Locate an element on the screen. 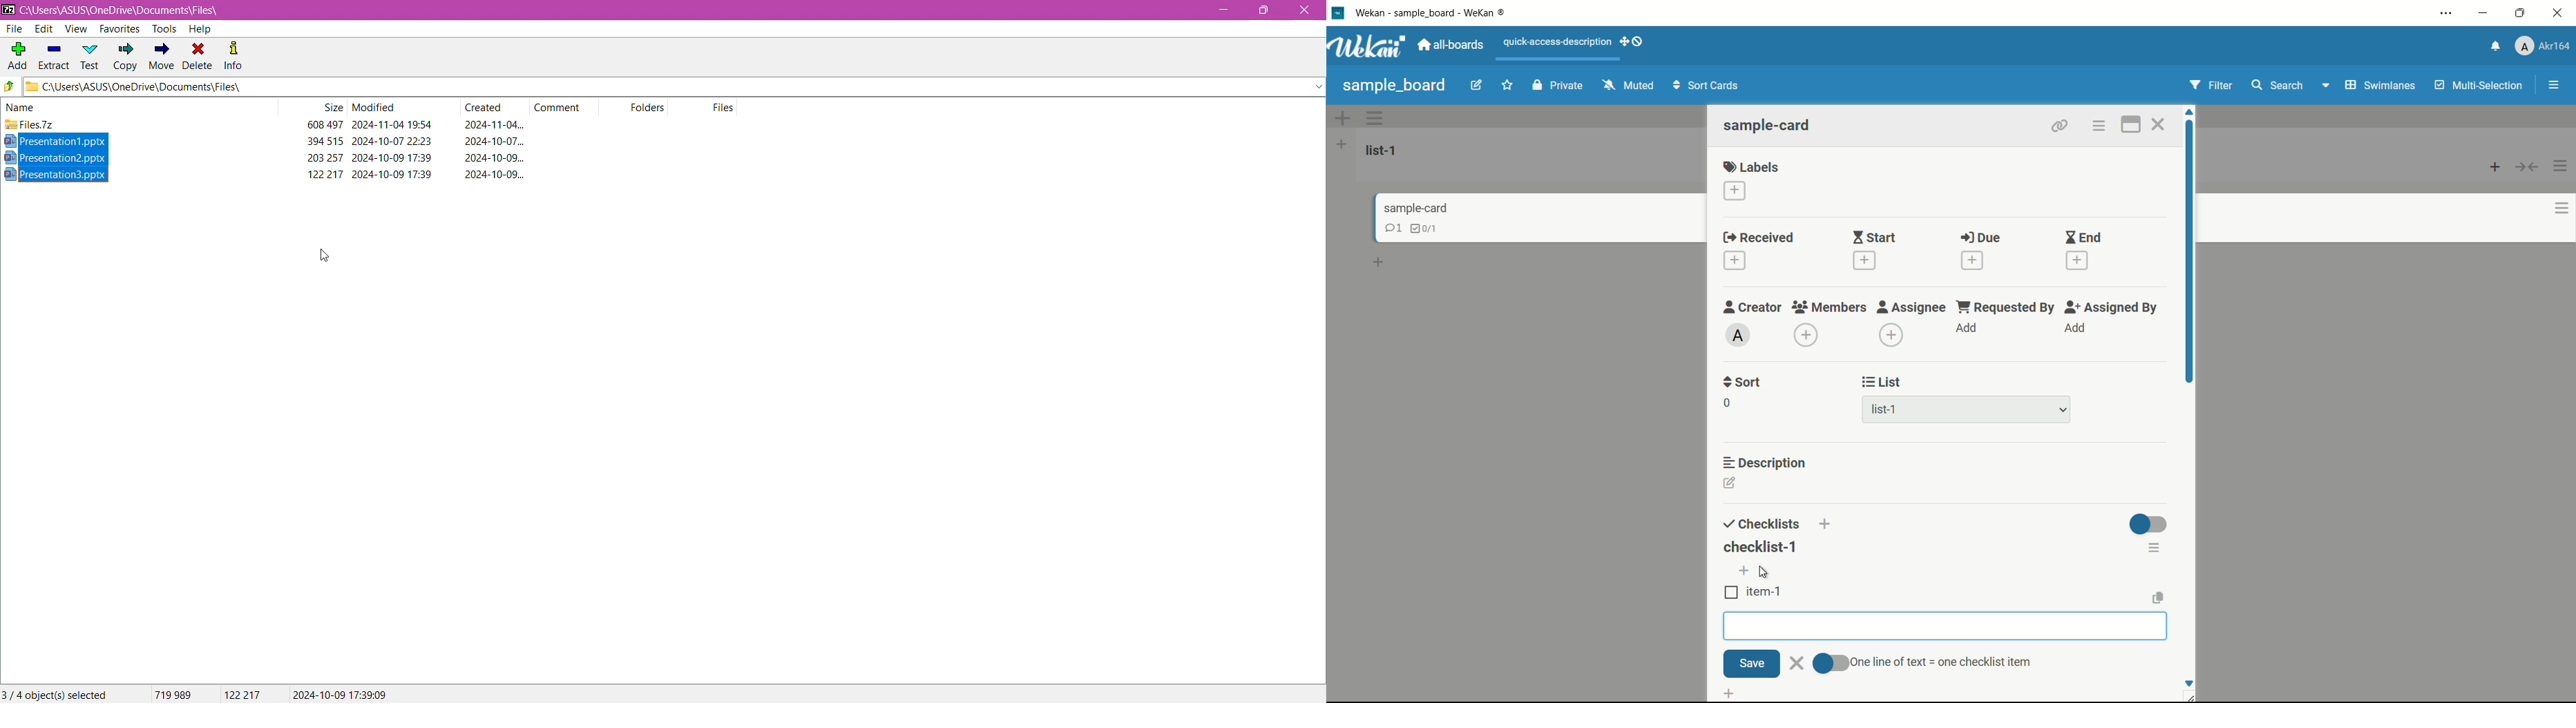 This screenshot has height=728, width=2576. close app is located at coordinates (2561, 14).